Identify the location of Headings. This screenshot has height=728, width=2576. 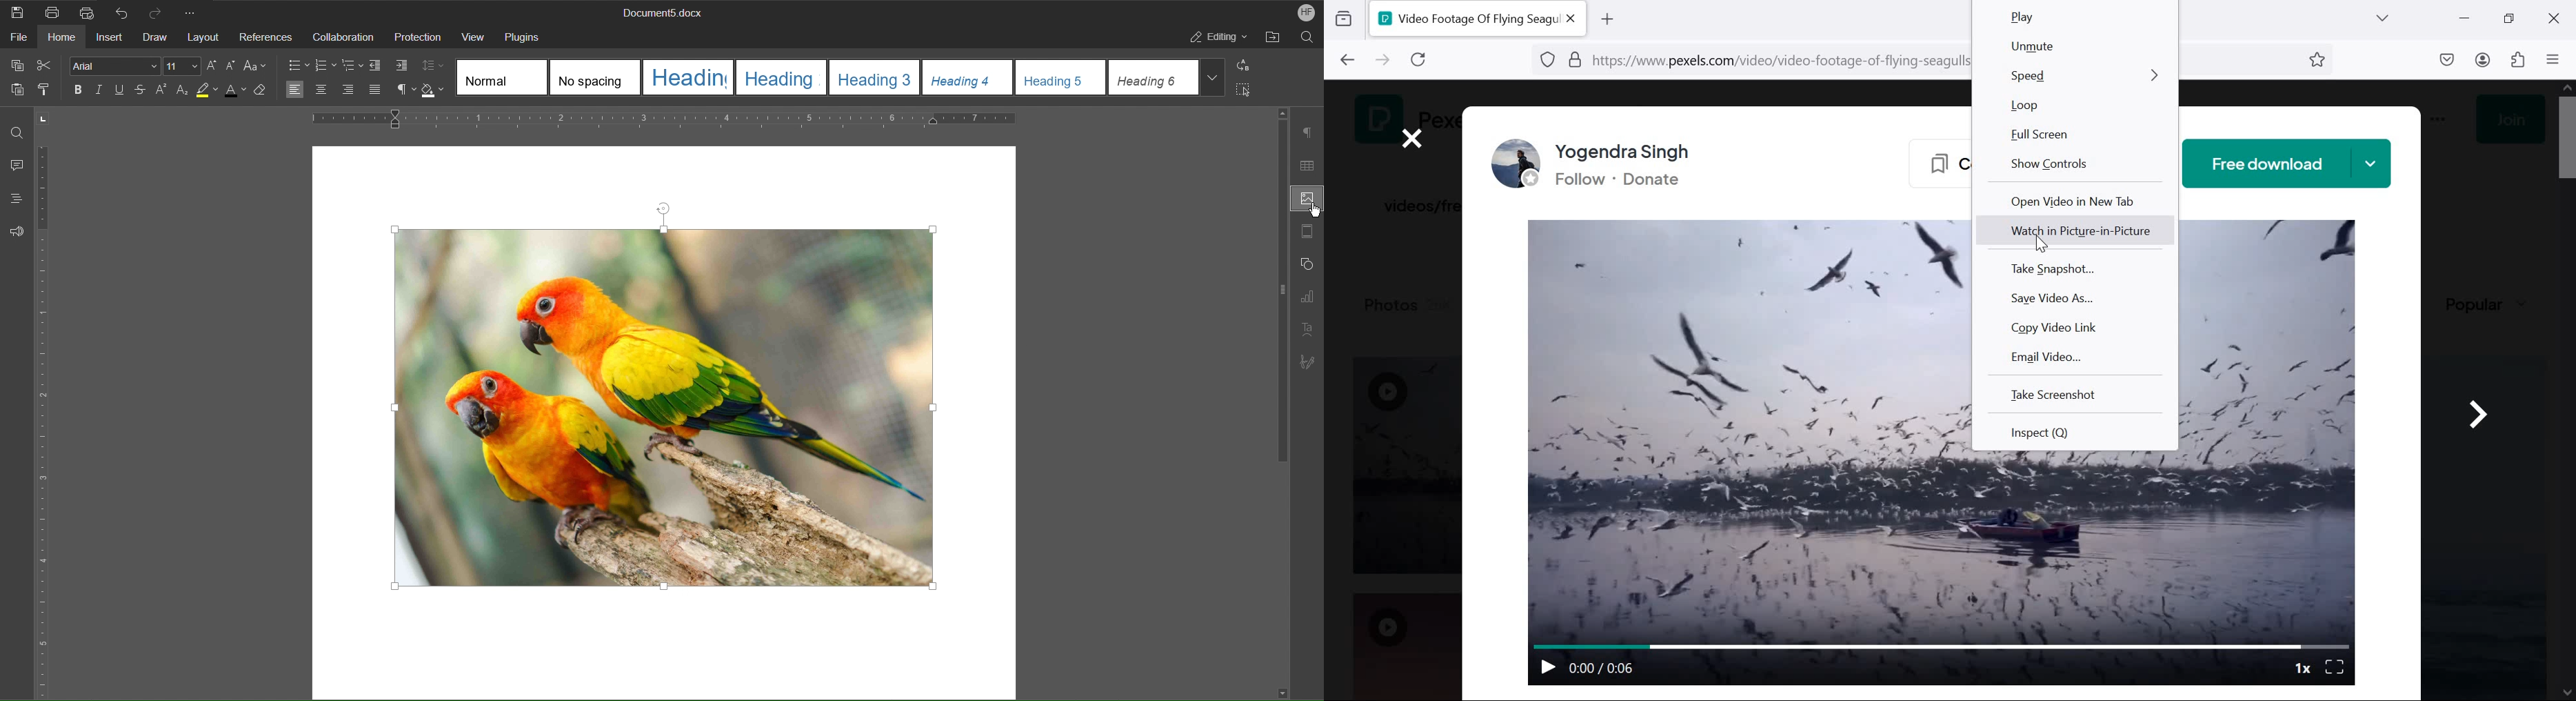
(12, 199).